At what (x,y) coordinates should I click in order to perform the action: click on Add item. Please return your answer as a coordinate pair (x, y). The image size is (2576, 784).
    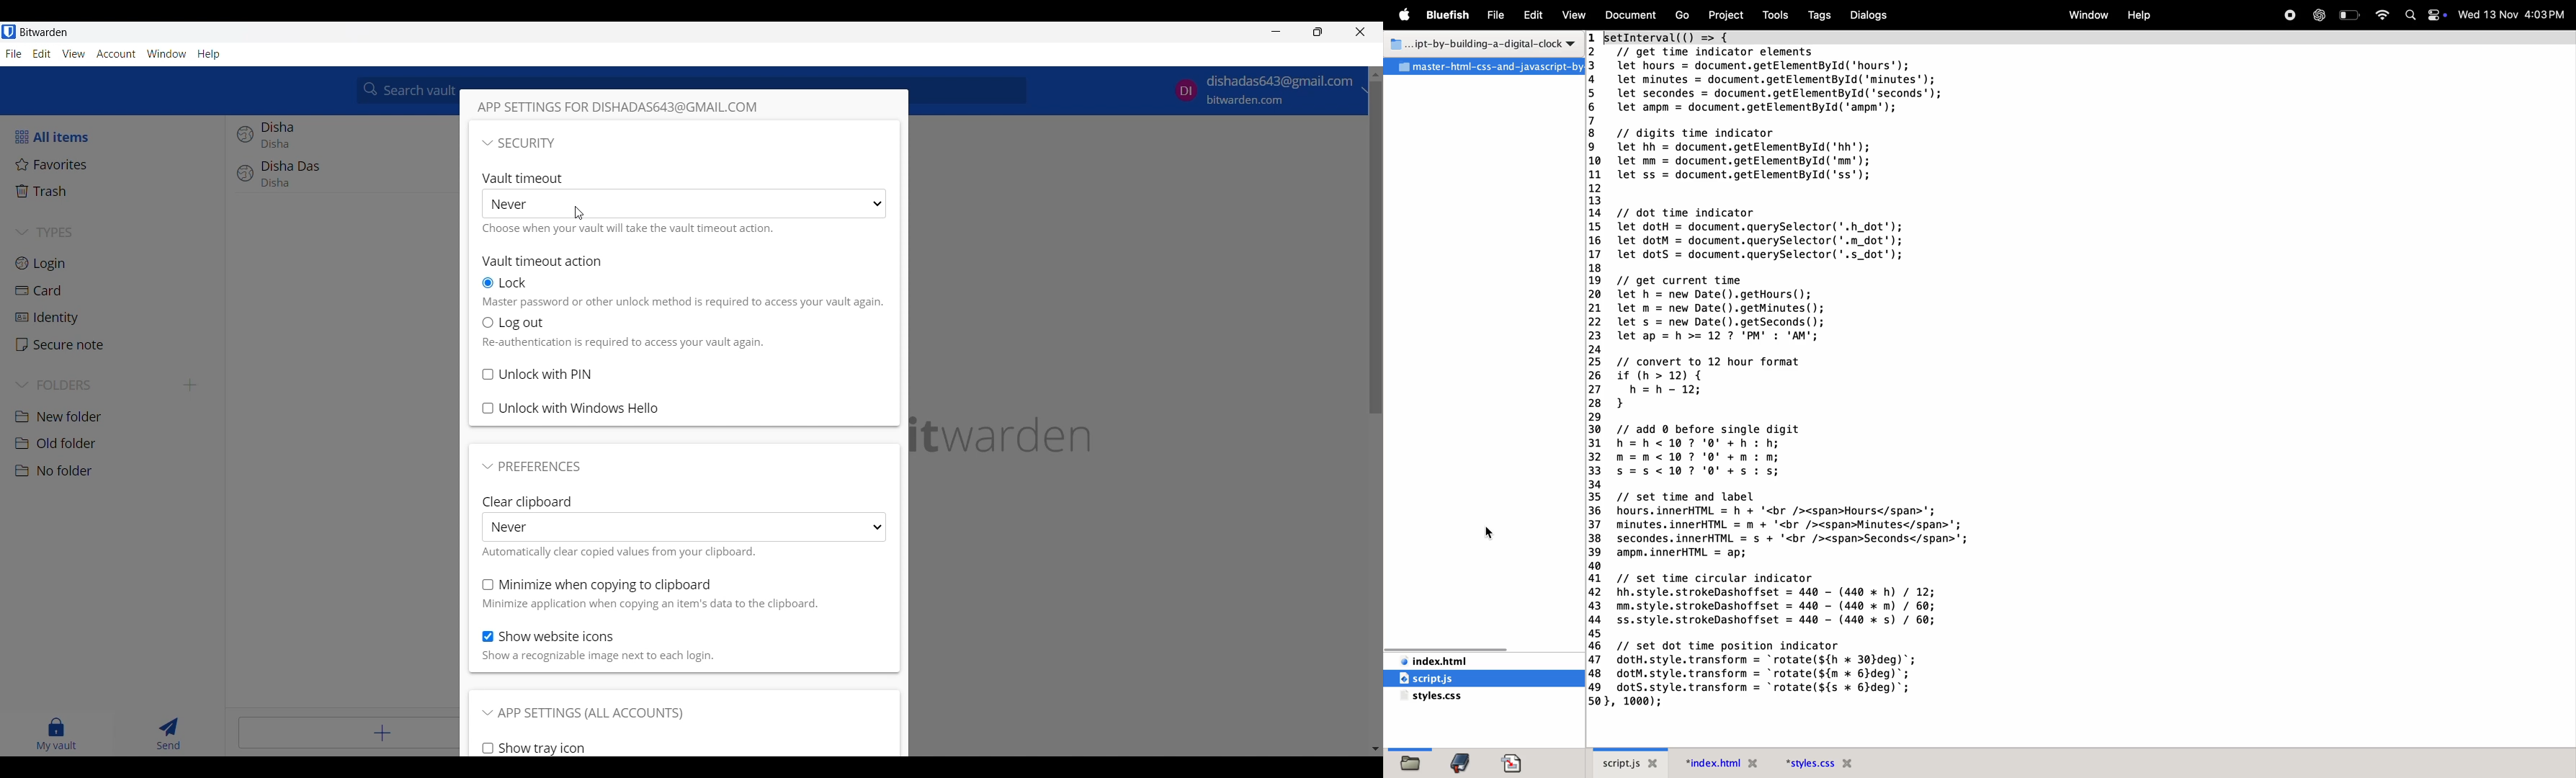
    Looking at the image, I should click on (349, 733).